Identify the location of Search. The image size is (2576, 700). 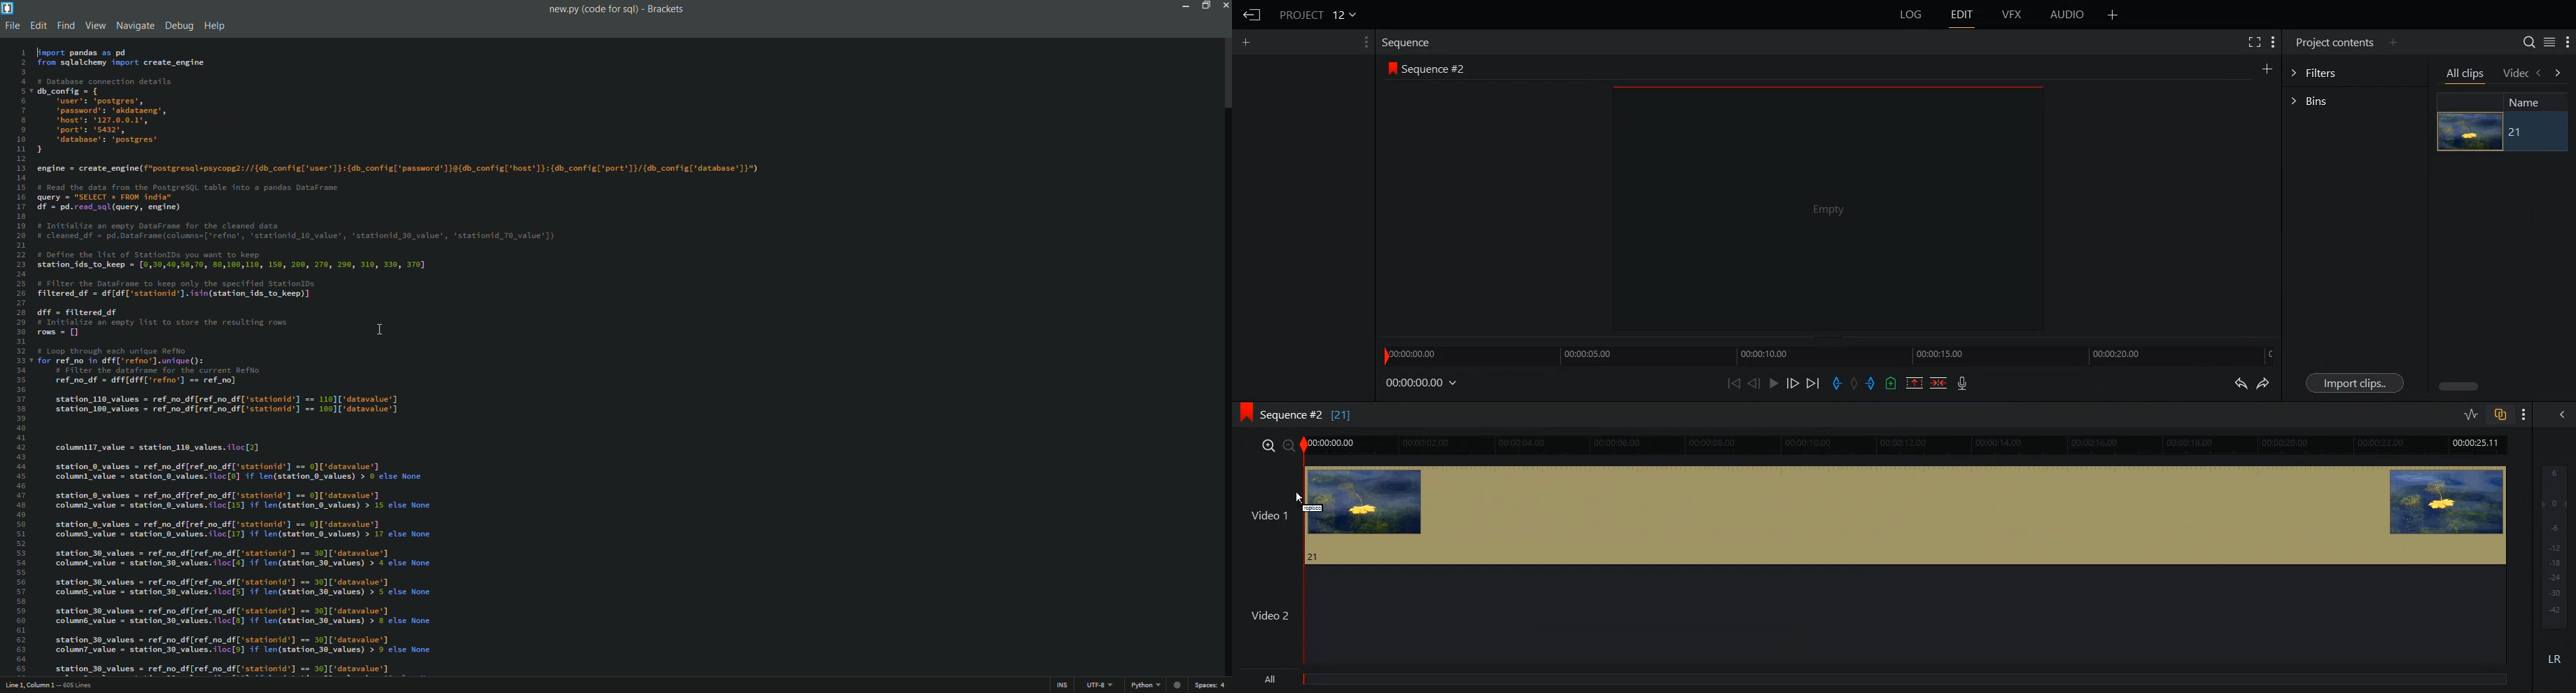
(2529, 41).